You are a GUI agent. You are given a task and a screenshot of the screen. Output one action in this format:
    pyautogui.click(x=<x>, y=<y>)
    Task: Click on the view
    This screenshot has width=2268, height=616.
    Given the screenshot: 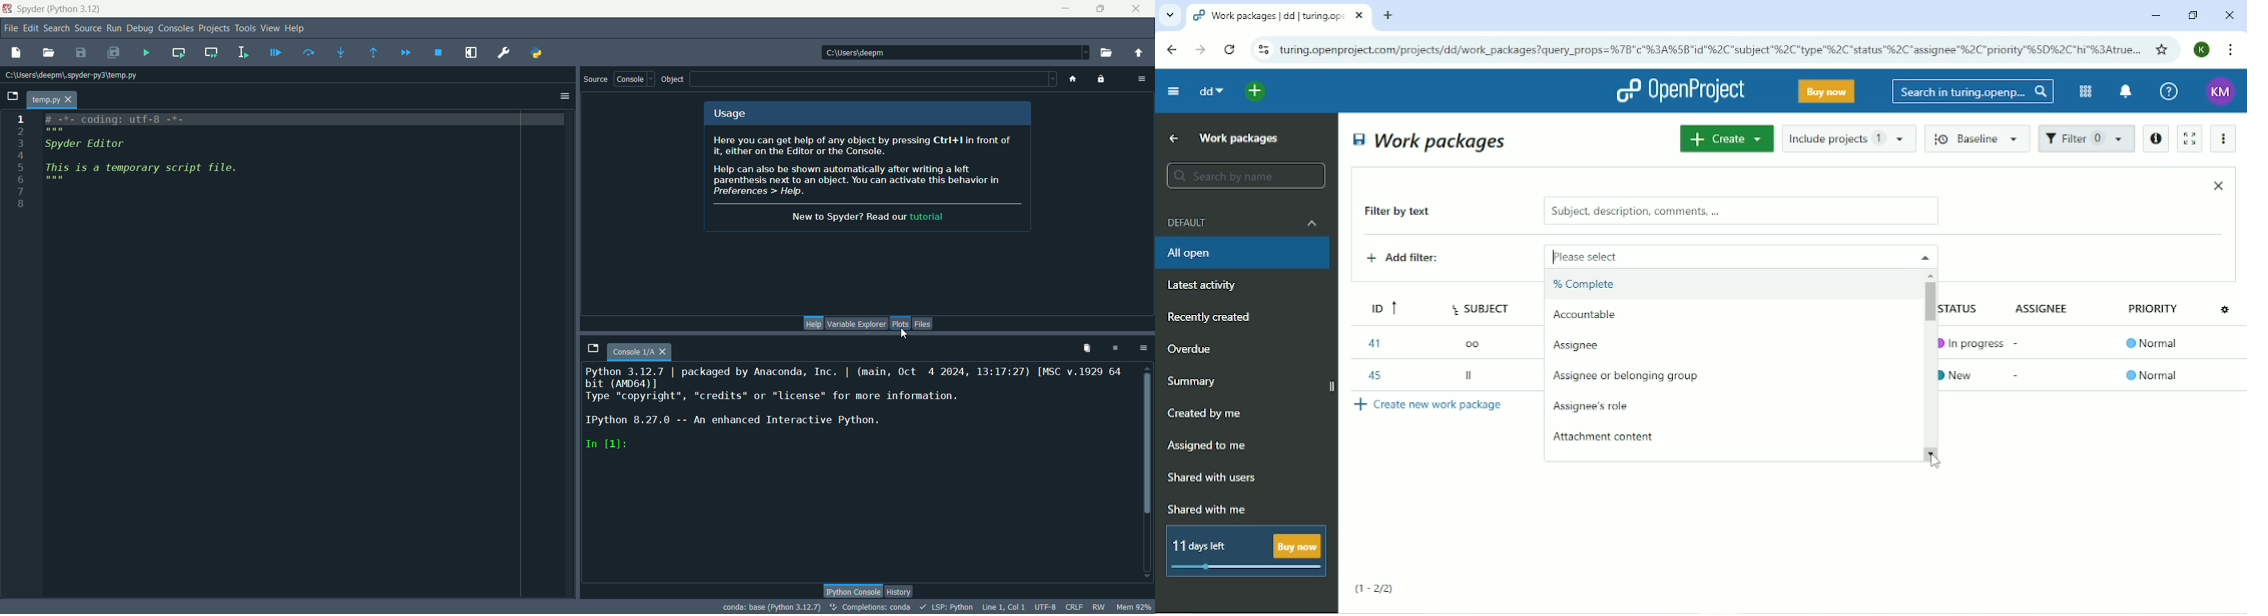 What is the action you would take?
    pyautogui.click(x=270, y=28)
    